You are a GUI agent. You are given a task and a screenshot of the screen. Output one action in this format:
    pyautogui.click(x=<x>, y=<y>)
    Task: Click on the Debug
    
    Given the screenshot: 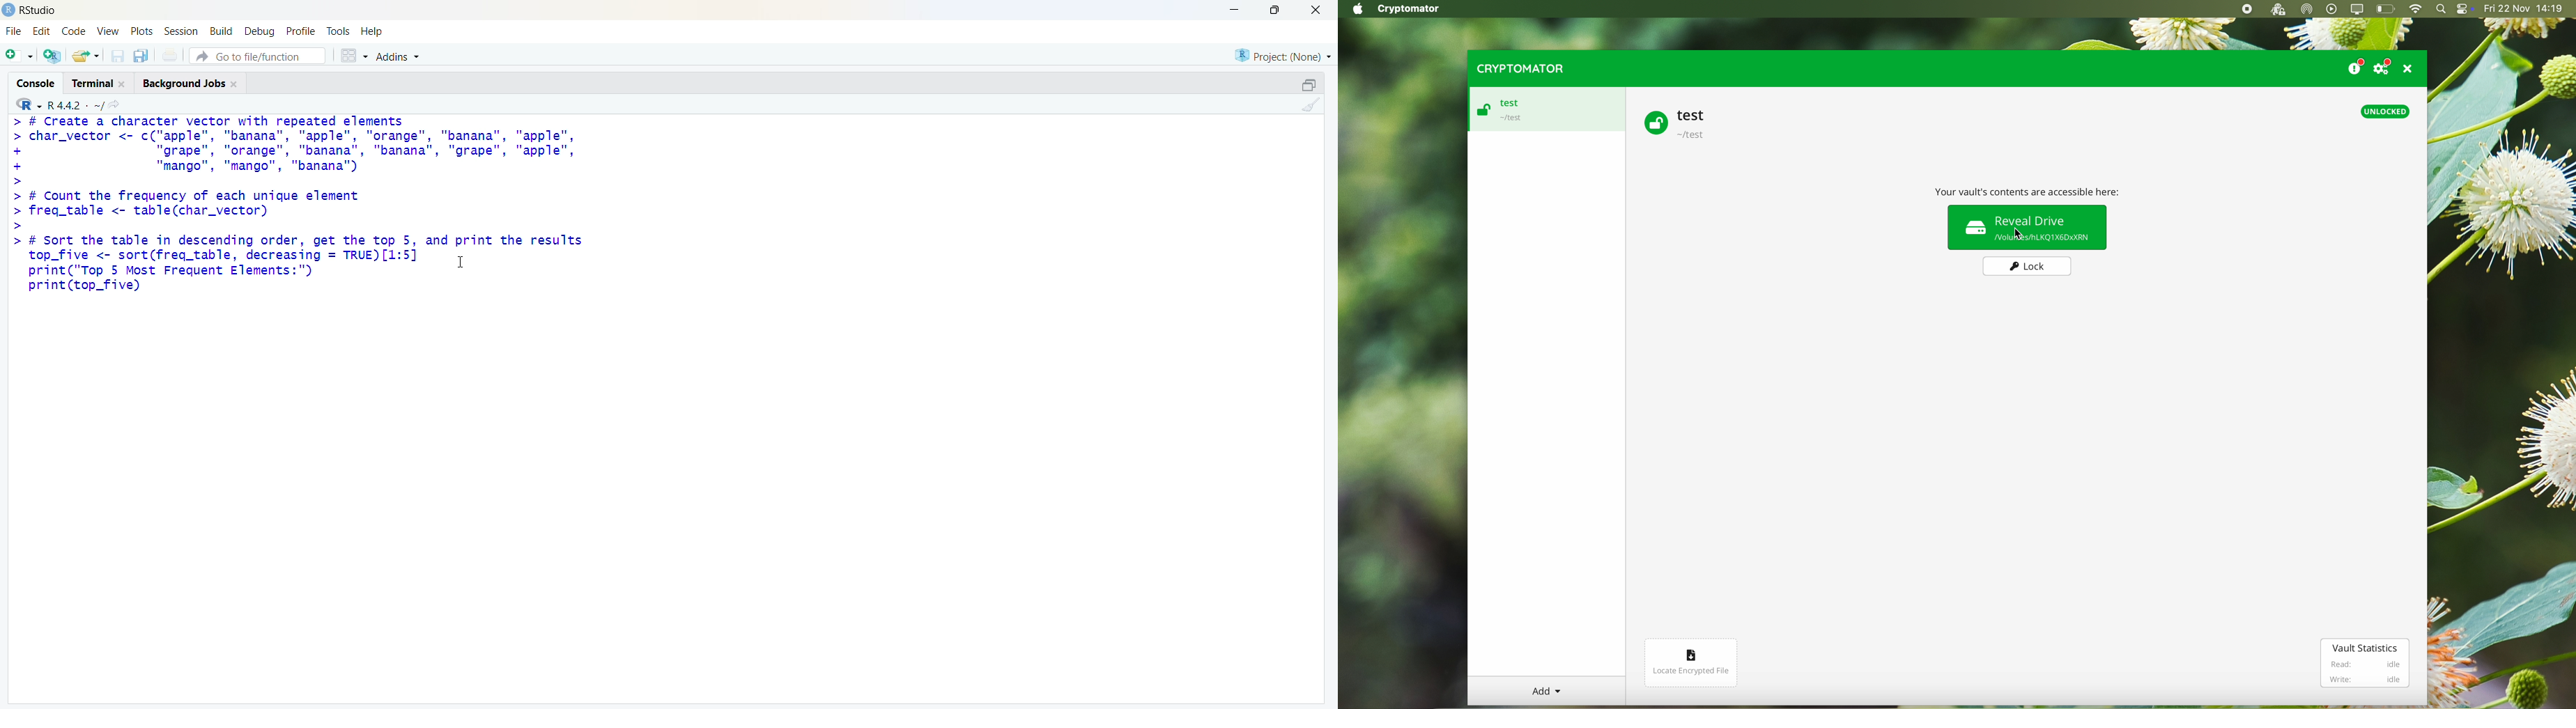 What is the action you would take?
    pyautogui.click(x=260, y=33)
    